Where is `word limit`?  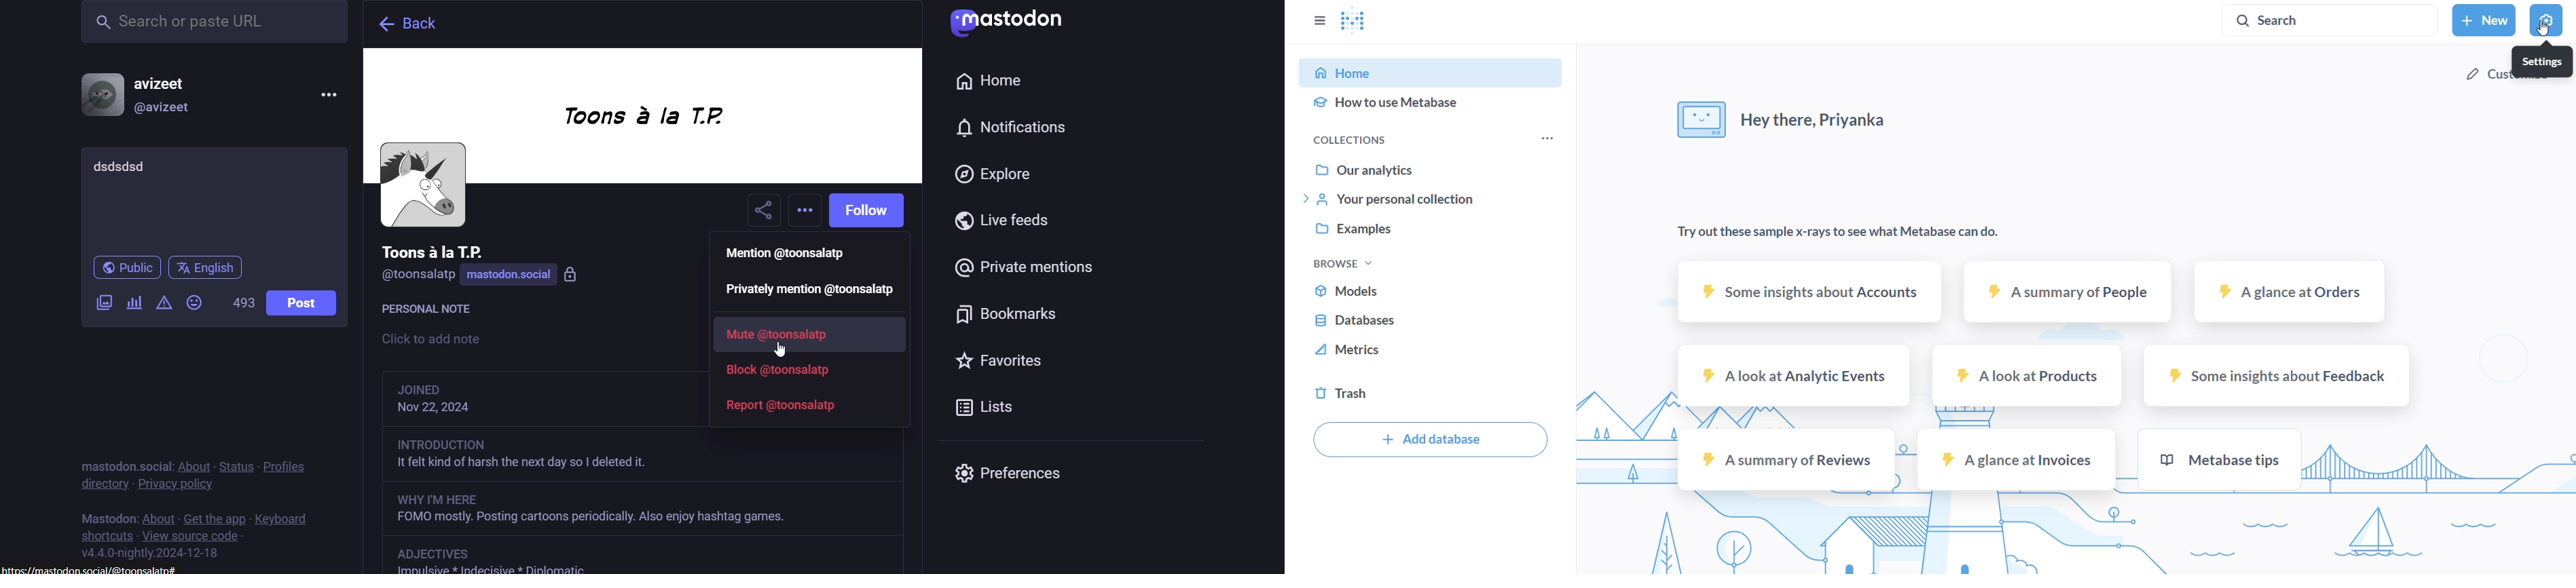
word limit is located at coordinates (242, 307).